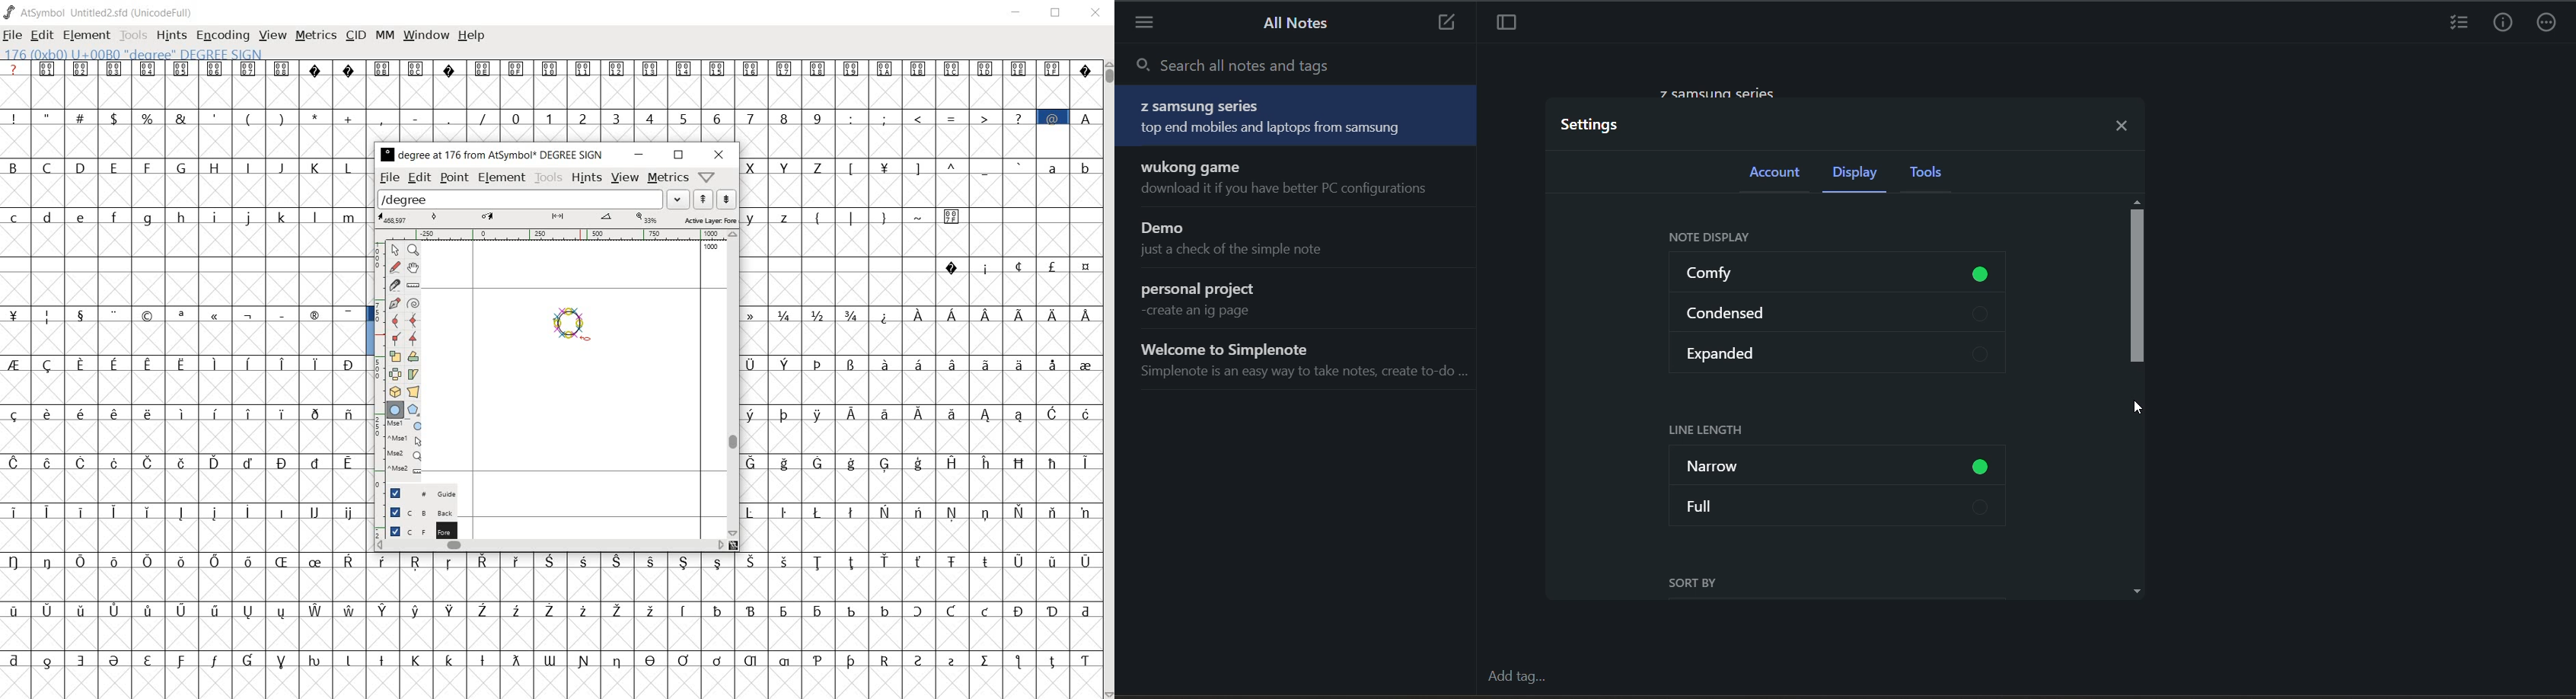 The image size is (2576, 700). Describe the element at coordinates (667, 179) in the screenshot. I see `metrics` at that location.